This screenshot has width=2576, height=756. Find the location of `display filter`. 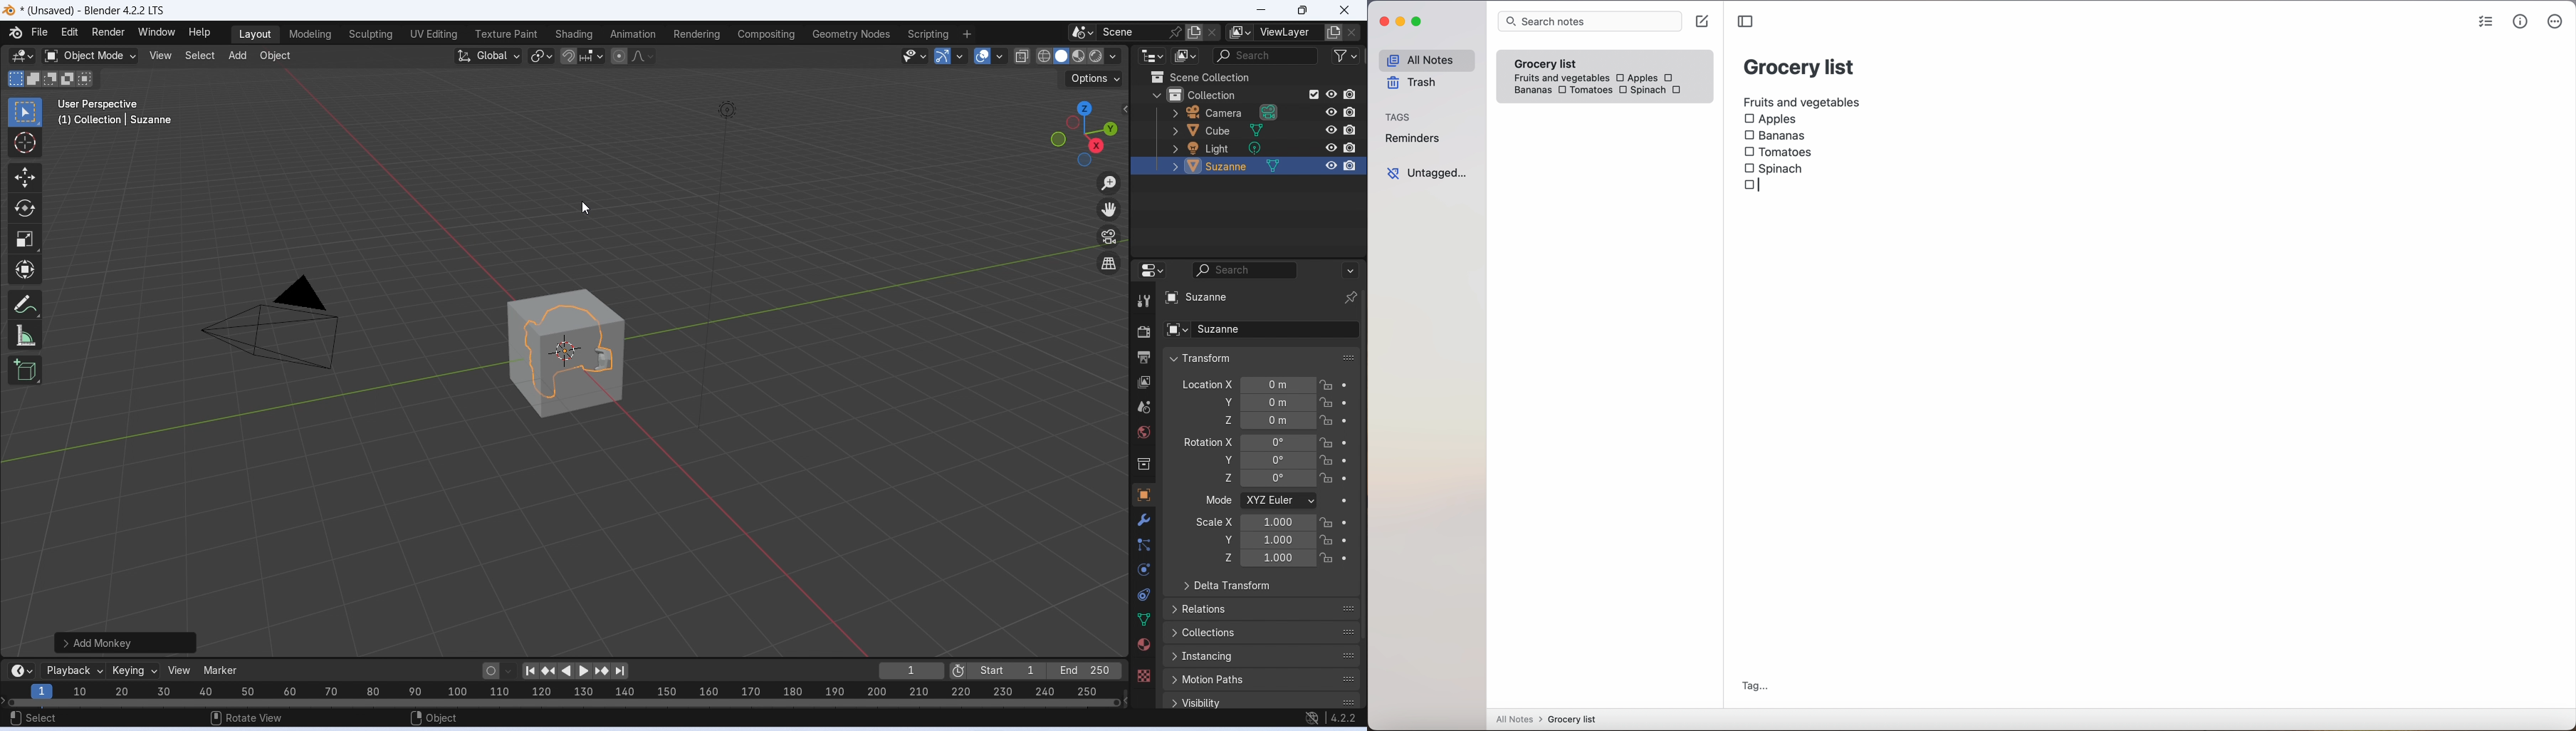

display filter is located at coordinates (1245, 270).